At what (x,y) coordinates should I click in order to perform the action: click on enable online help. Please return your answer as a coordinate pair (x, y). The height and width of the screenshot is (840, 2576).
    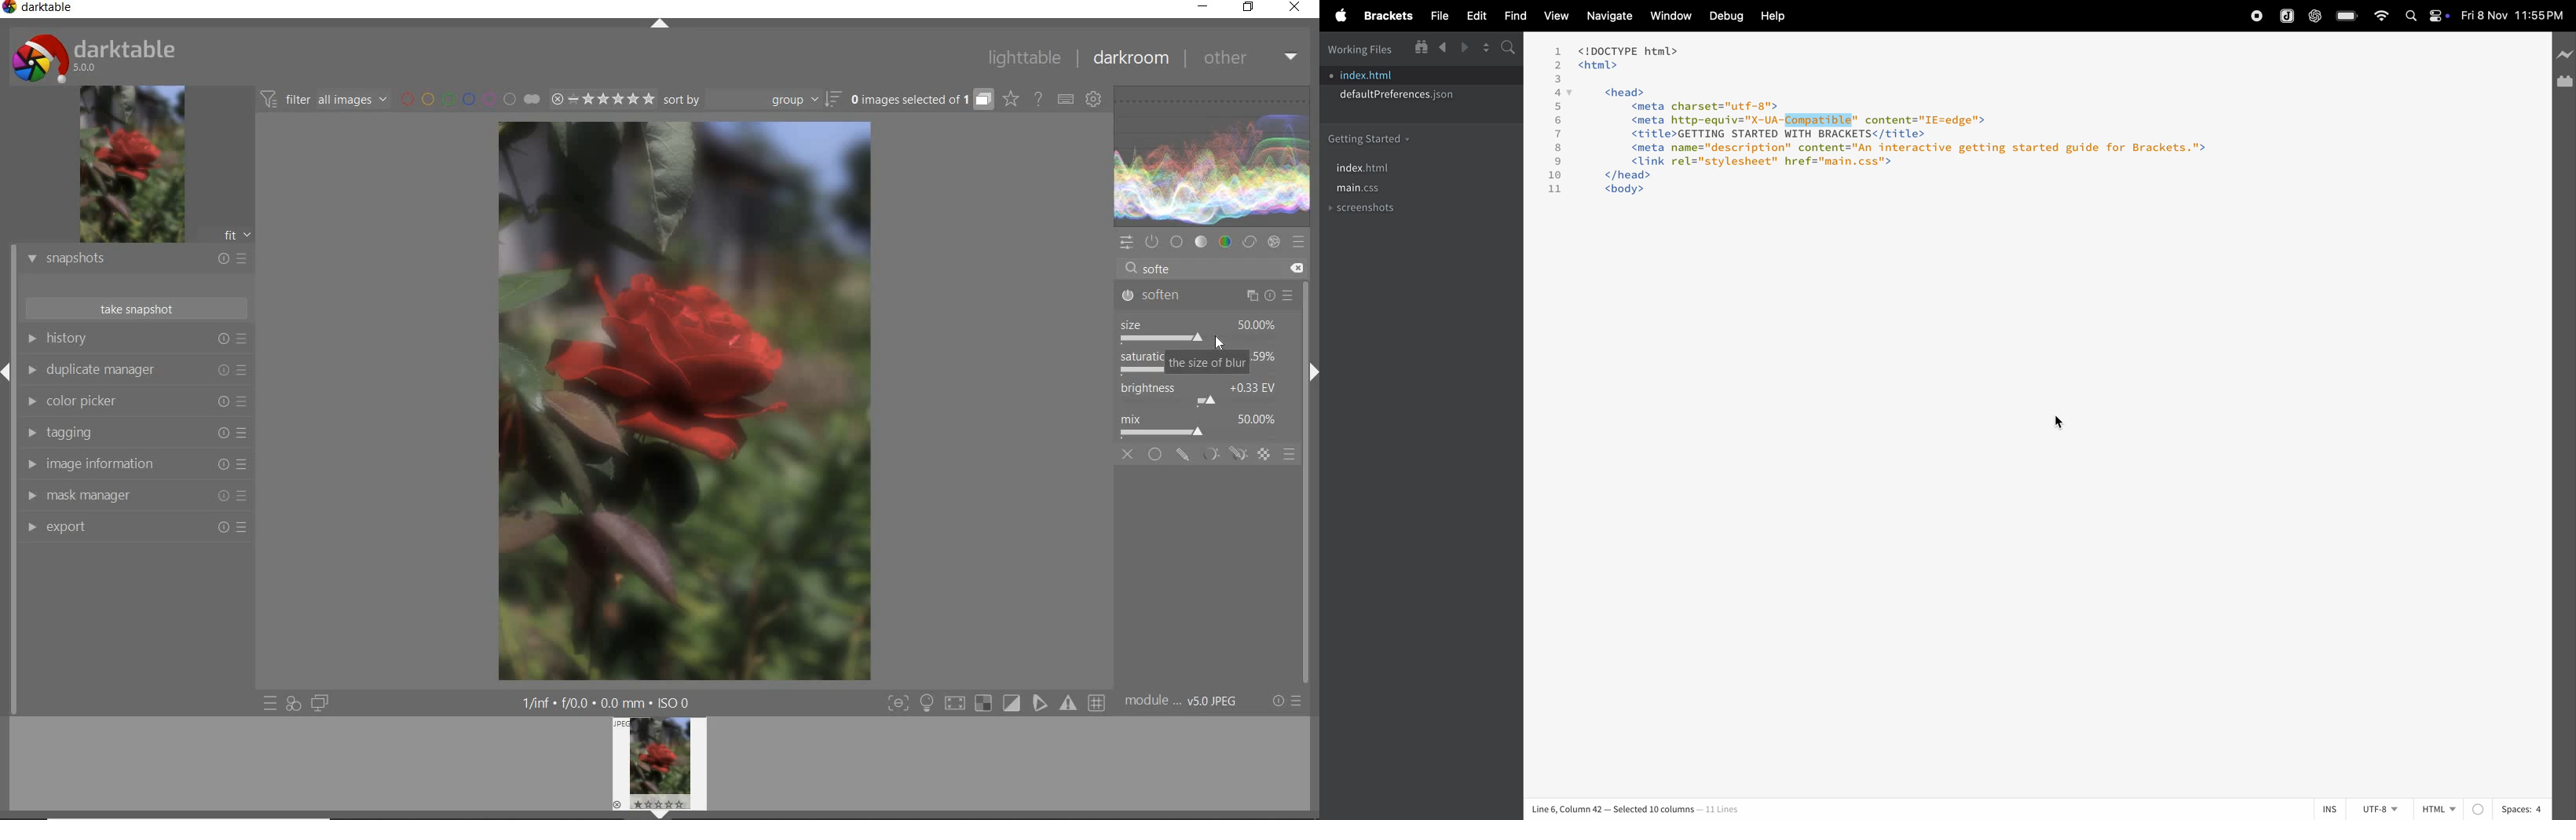
    Looking at the image, I should click on (1039, 99).